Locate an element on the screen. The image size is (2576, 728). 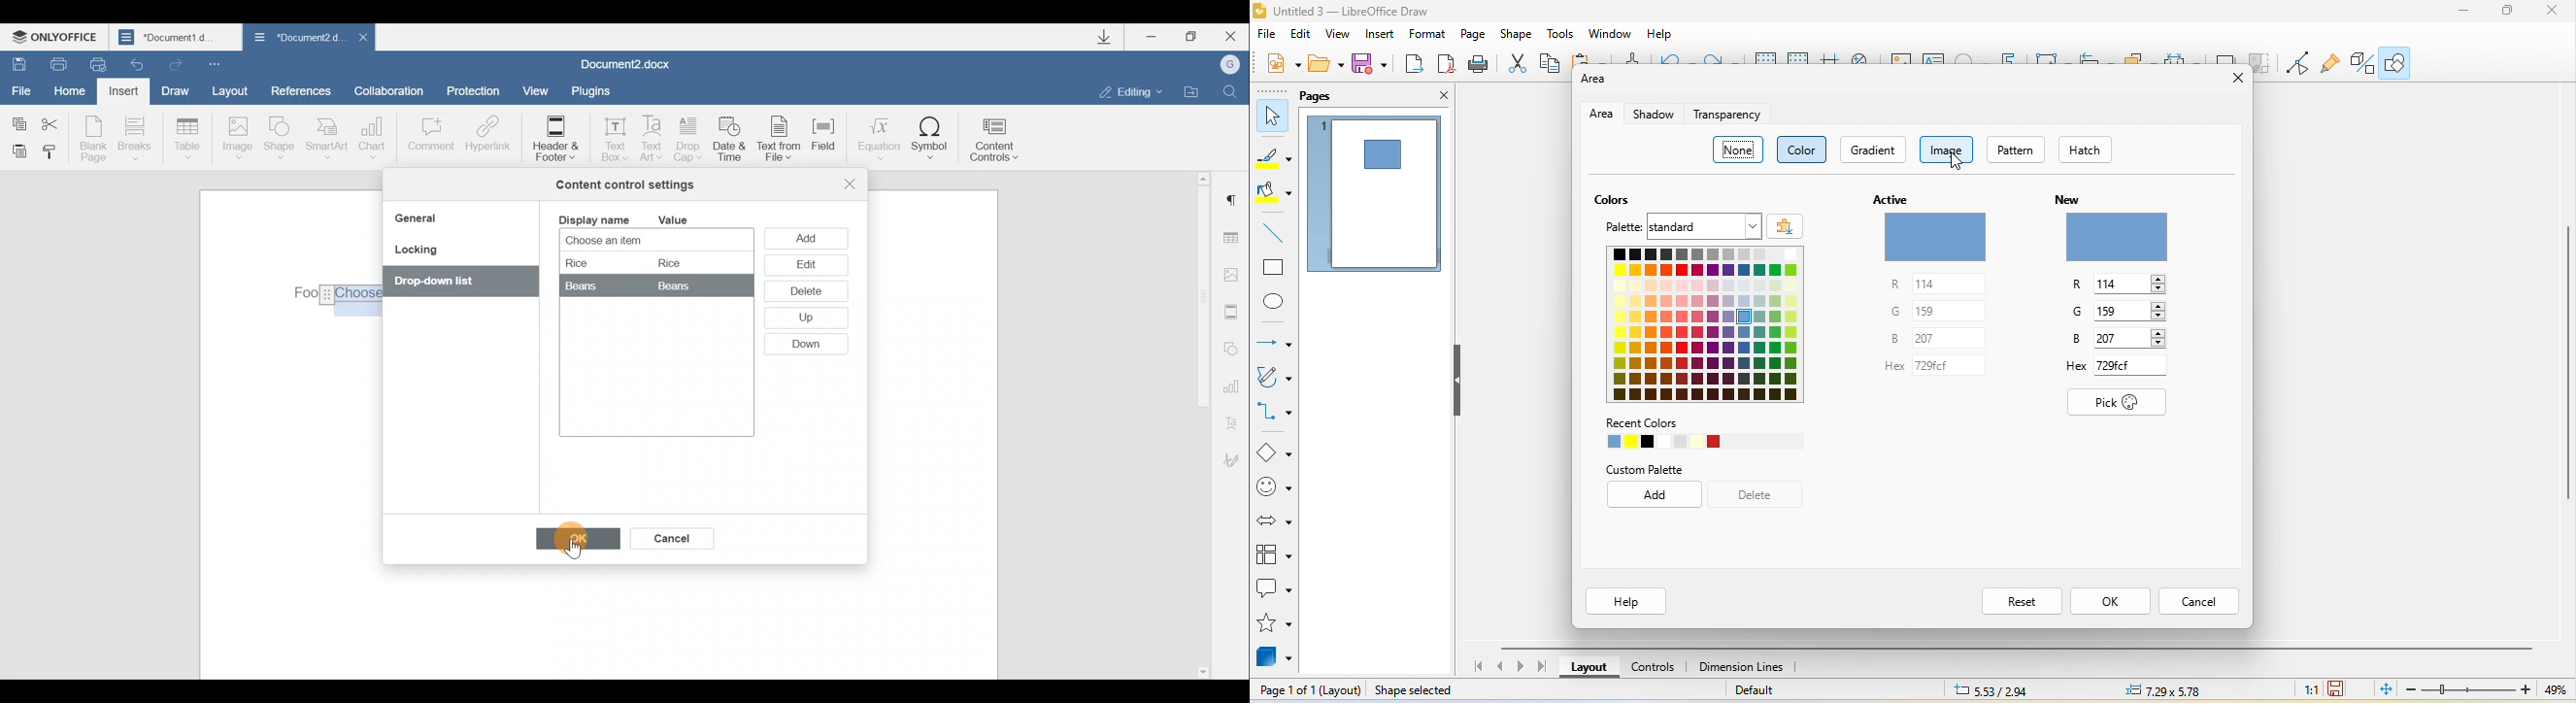
Text box is located at coordinates (611, 135).